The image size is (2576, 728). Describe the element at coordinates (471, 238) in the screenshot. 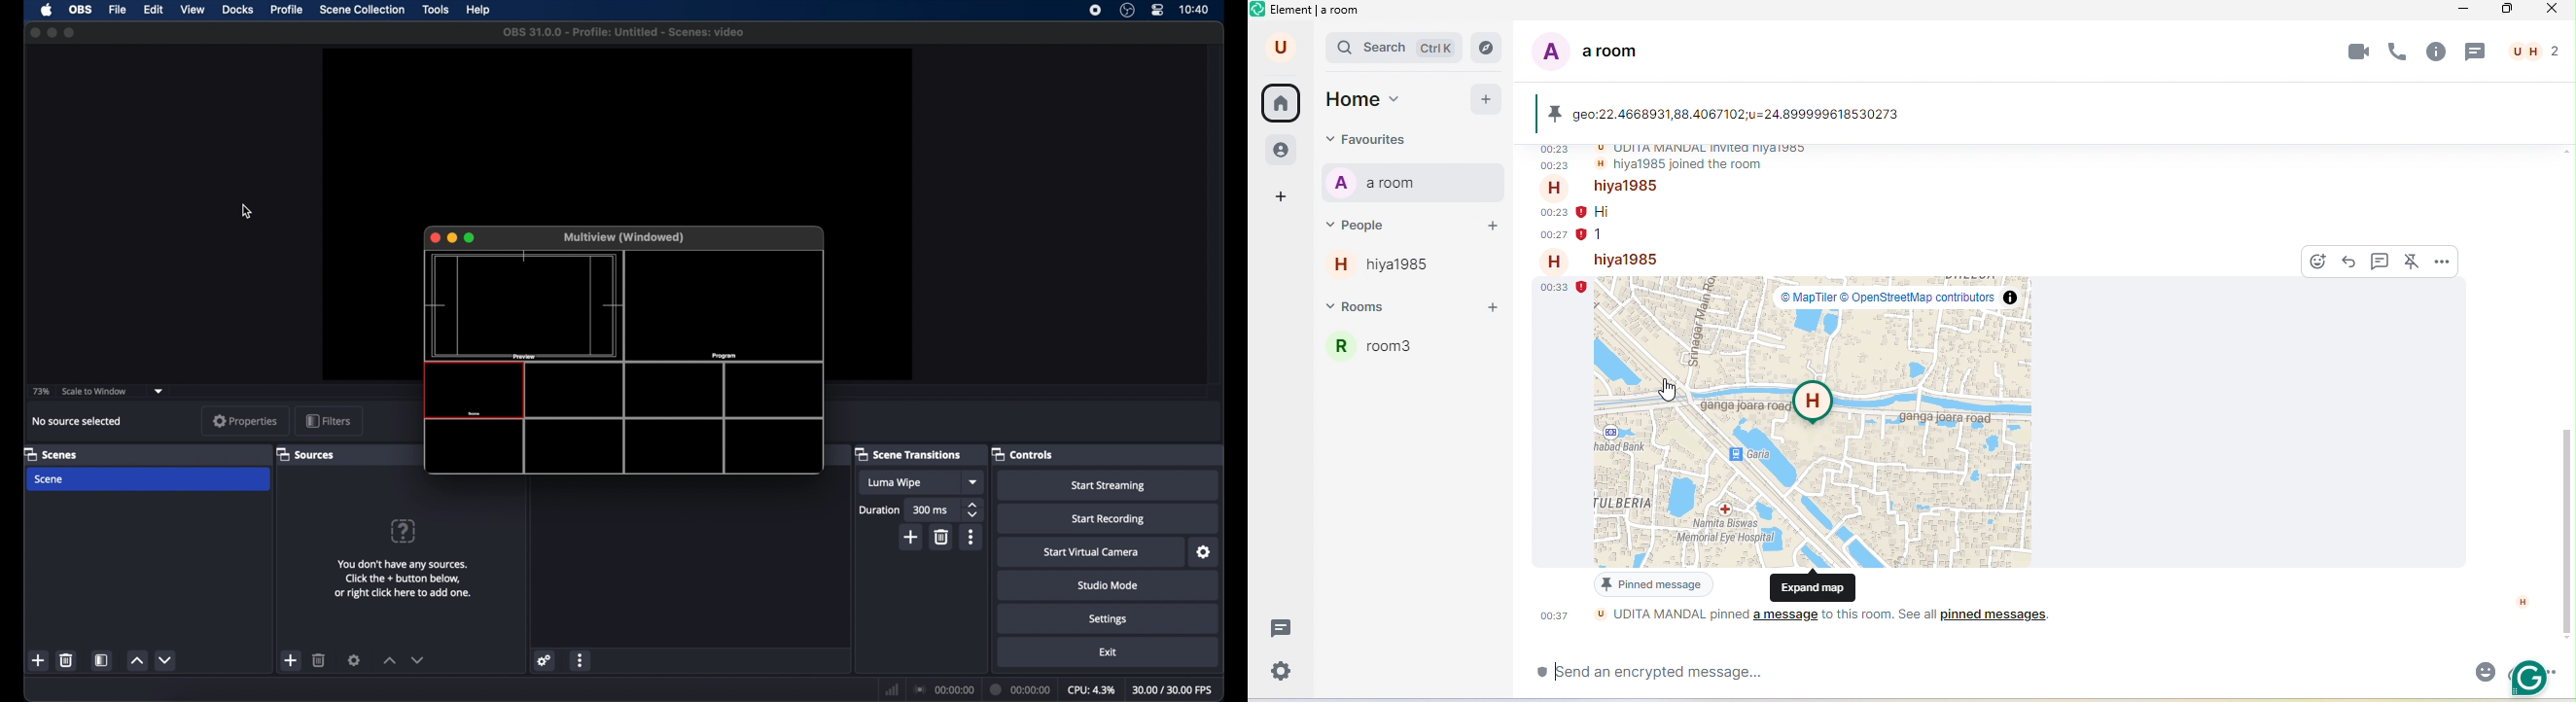

I see `maximize` at that location.